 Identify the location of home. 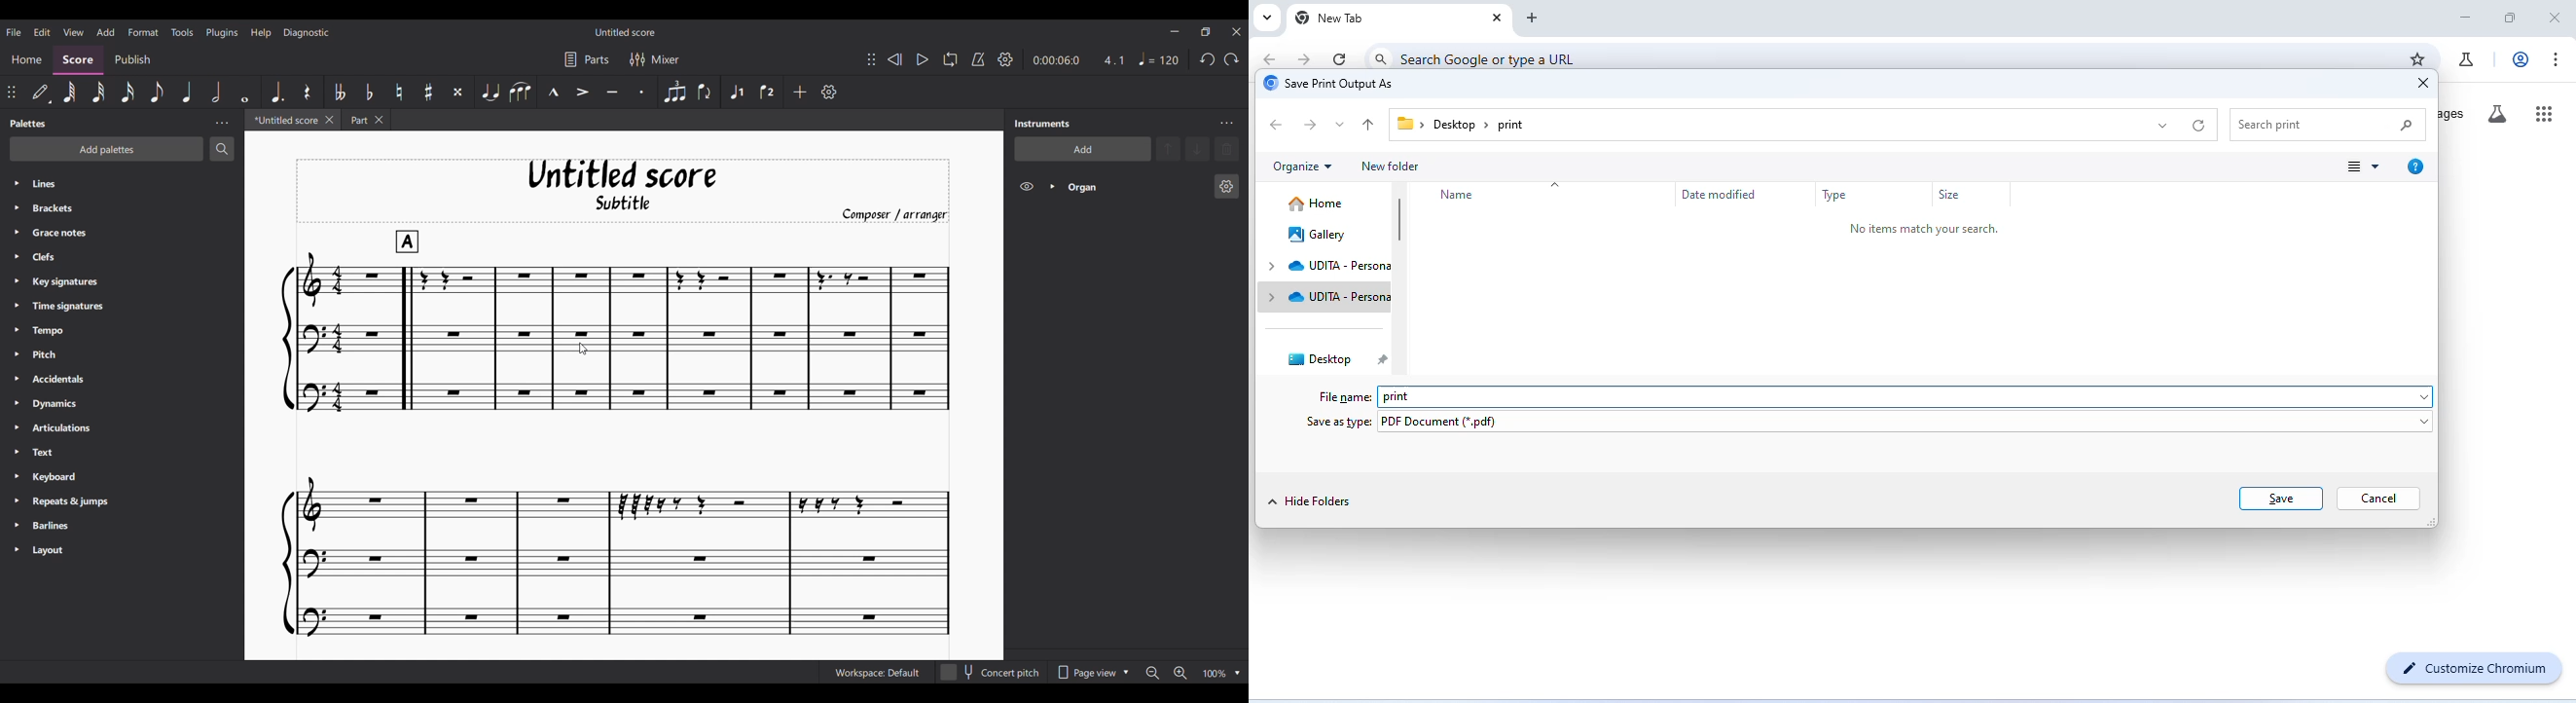
(1320, 204).